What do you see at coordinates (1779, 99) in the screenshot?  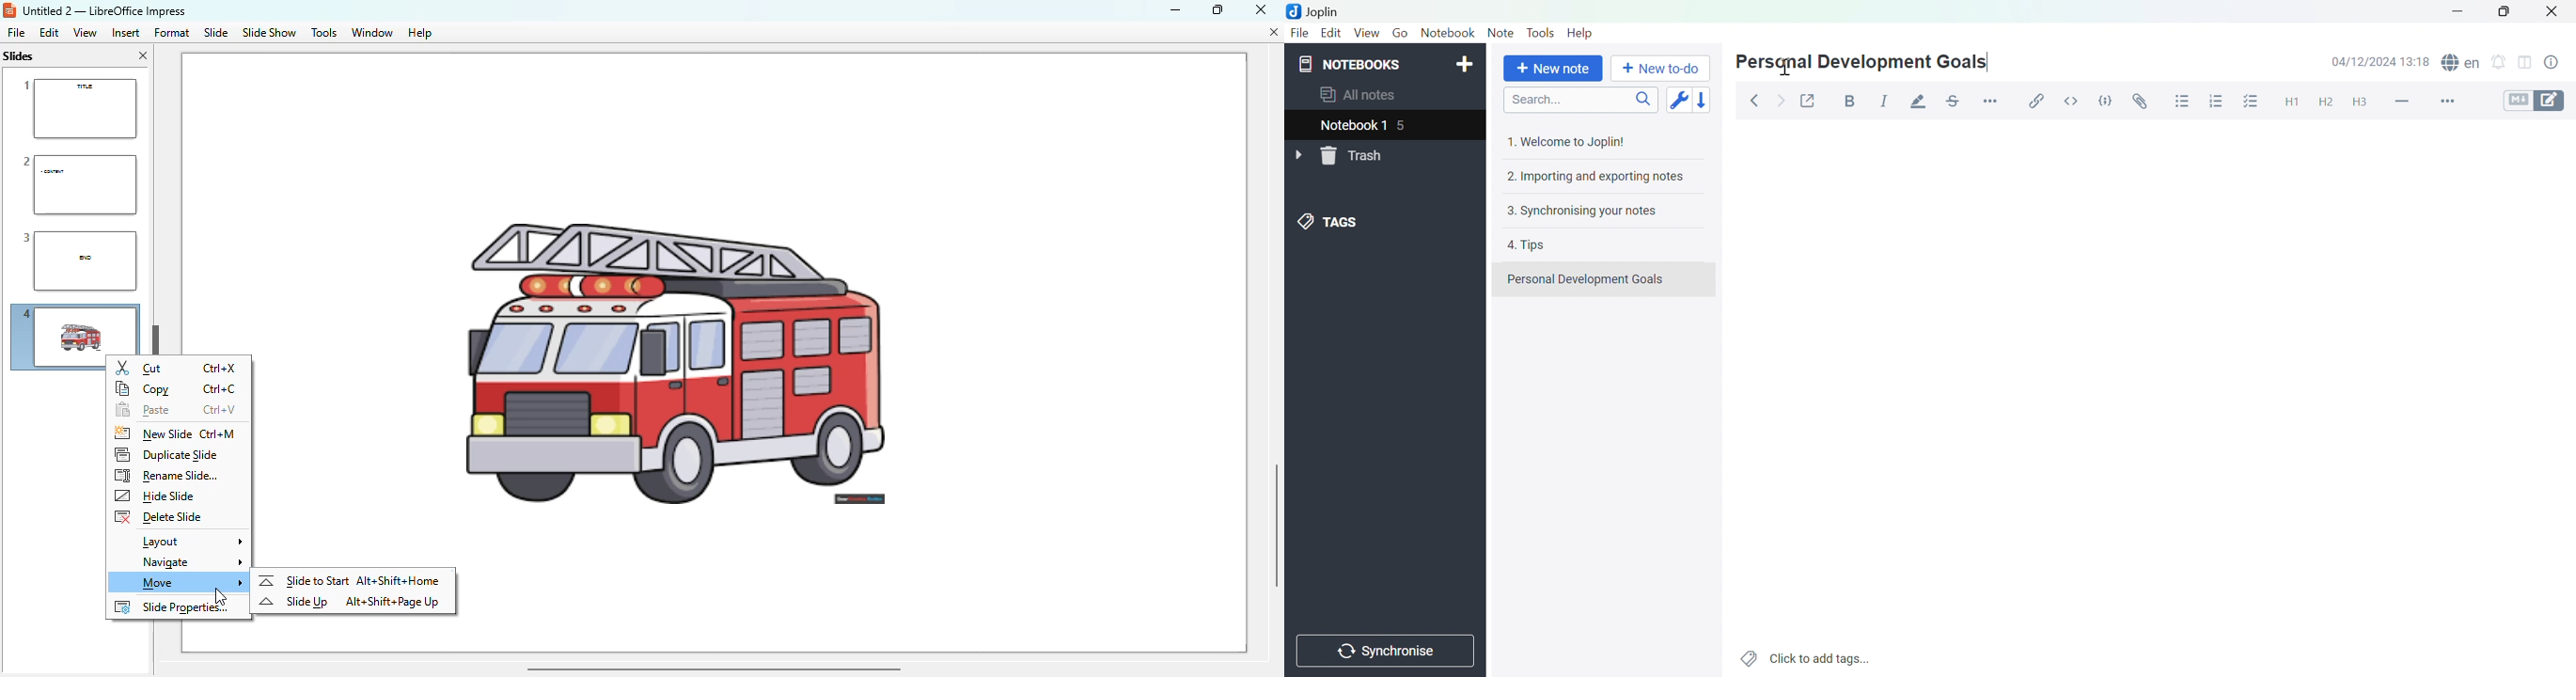 I see `Forward` at bounding box center [1779, 99].